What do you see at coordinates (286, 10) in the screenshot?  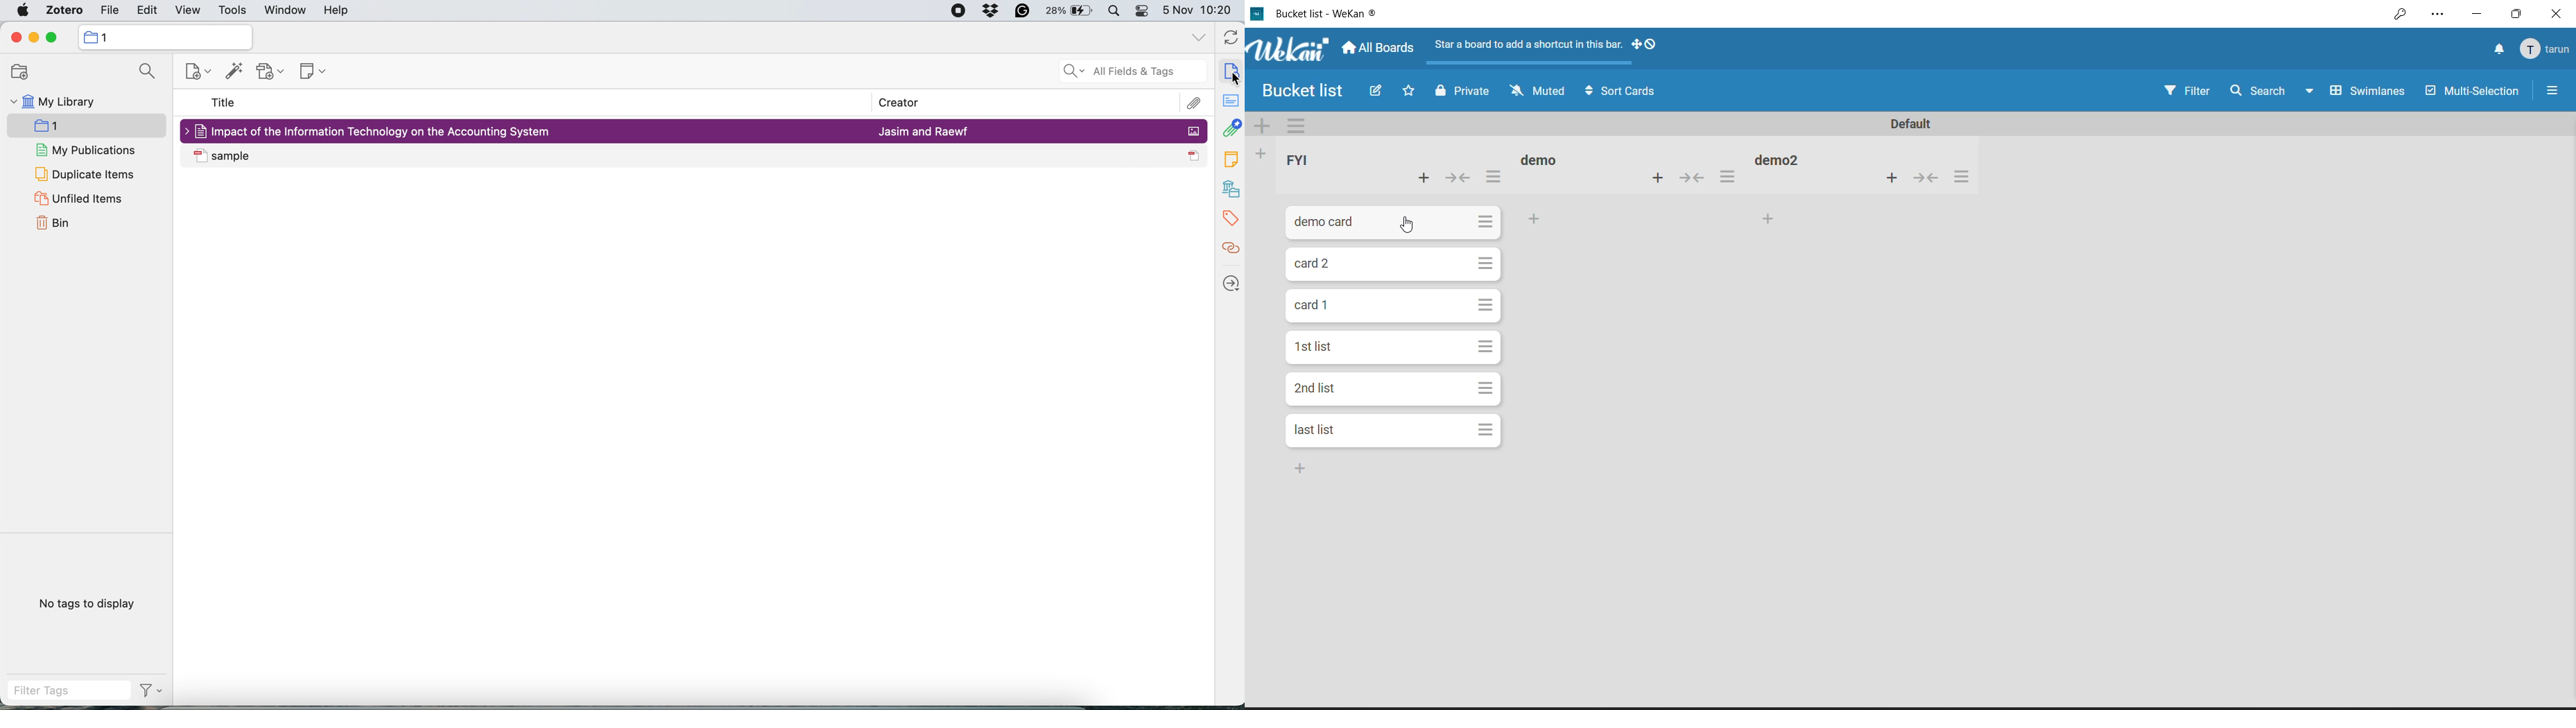 I see `window` at bounding box center [286, 10].